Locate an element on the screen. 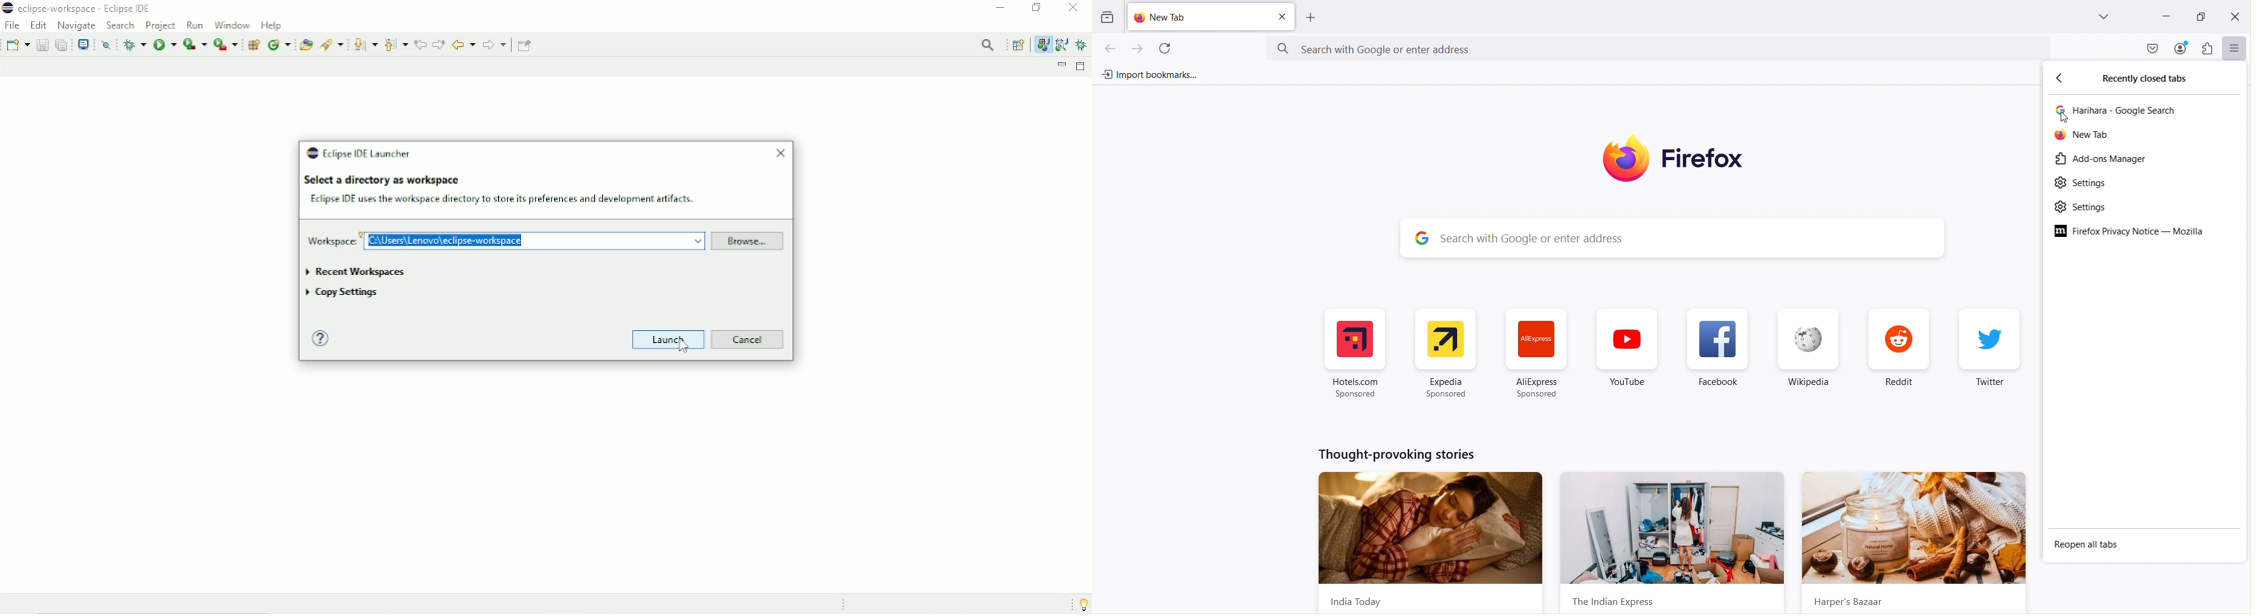 The height and width of the screenshot is (616, 2268). Open perspective is located at coordinates (1020, 44).